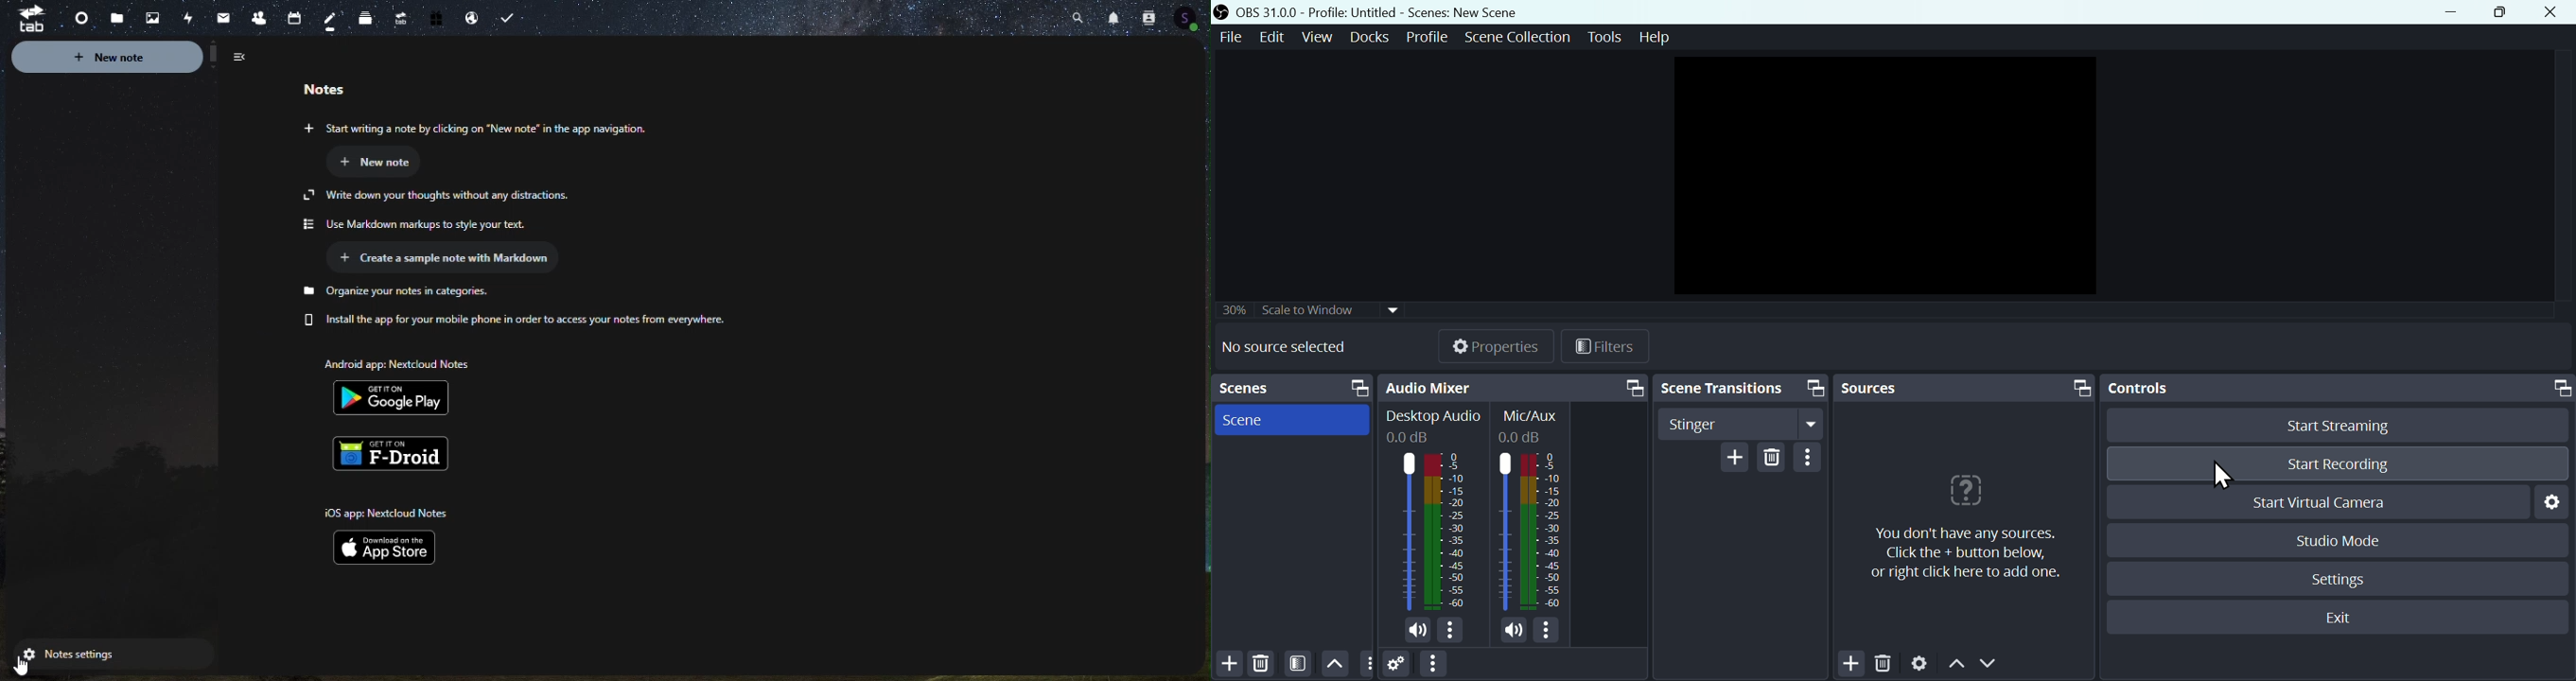 This screenshot has width=2576, height=700. I want to click on OBS 31.0 .0 profile column untitled scenes: new scene, so click(1391, 11).